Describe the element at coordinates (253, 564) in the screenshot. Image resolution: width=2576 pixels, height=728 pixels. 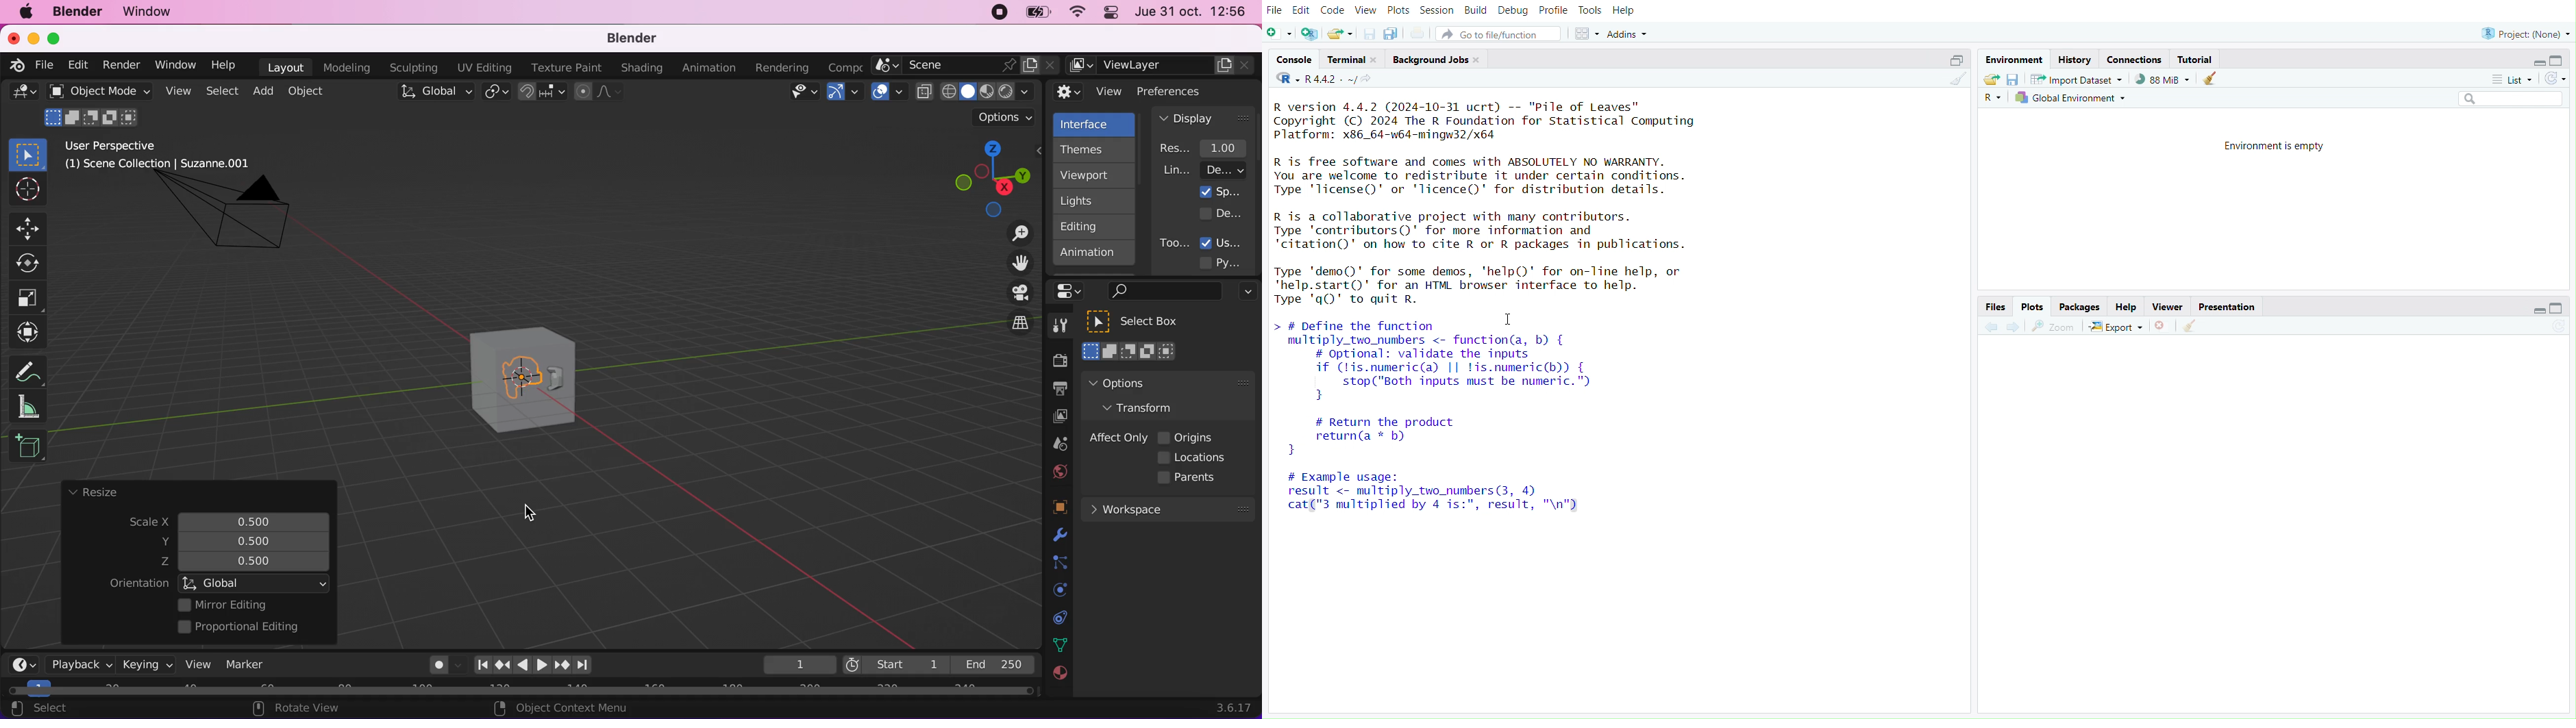
I see `scale z` at that location.